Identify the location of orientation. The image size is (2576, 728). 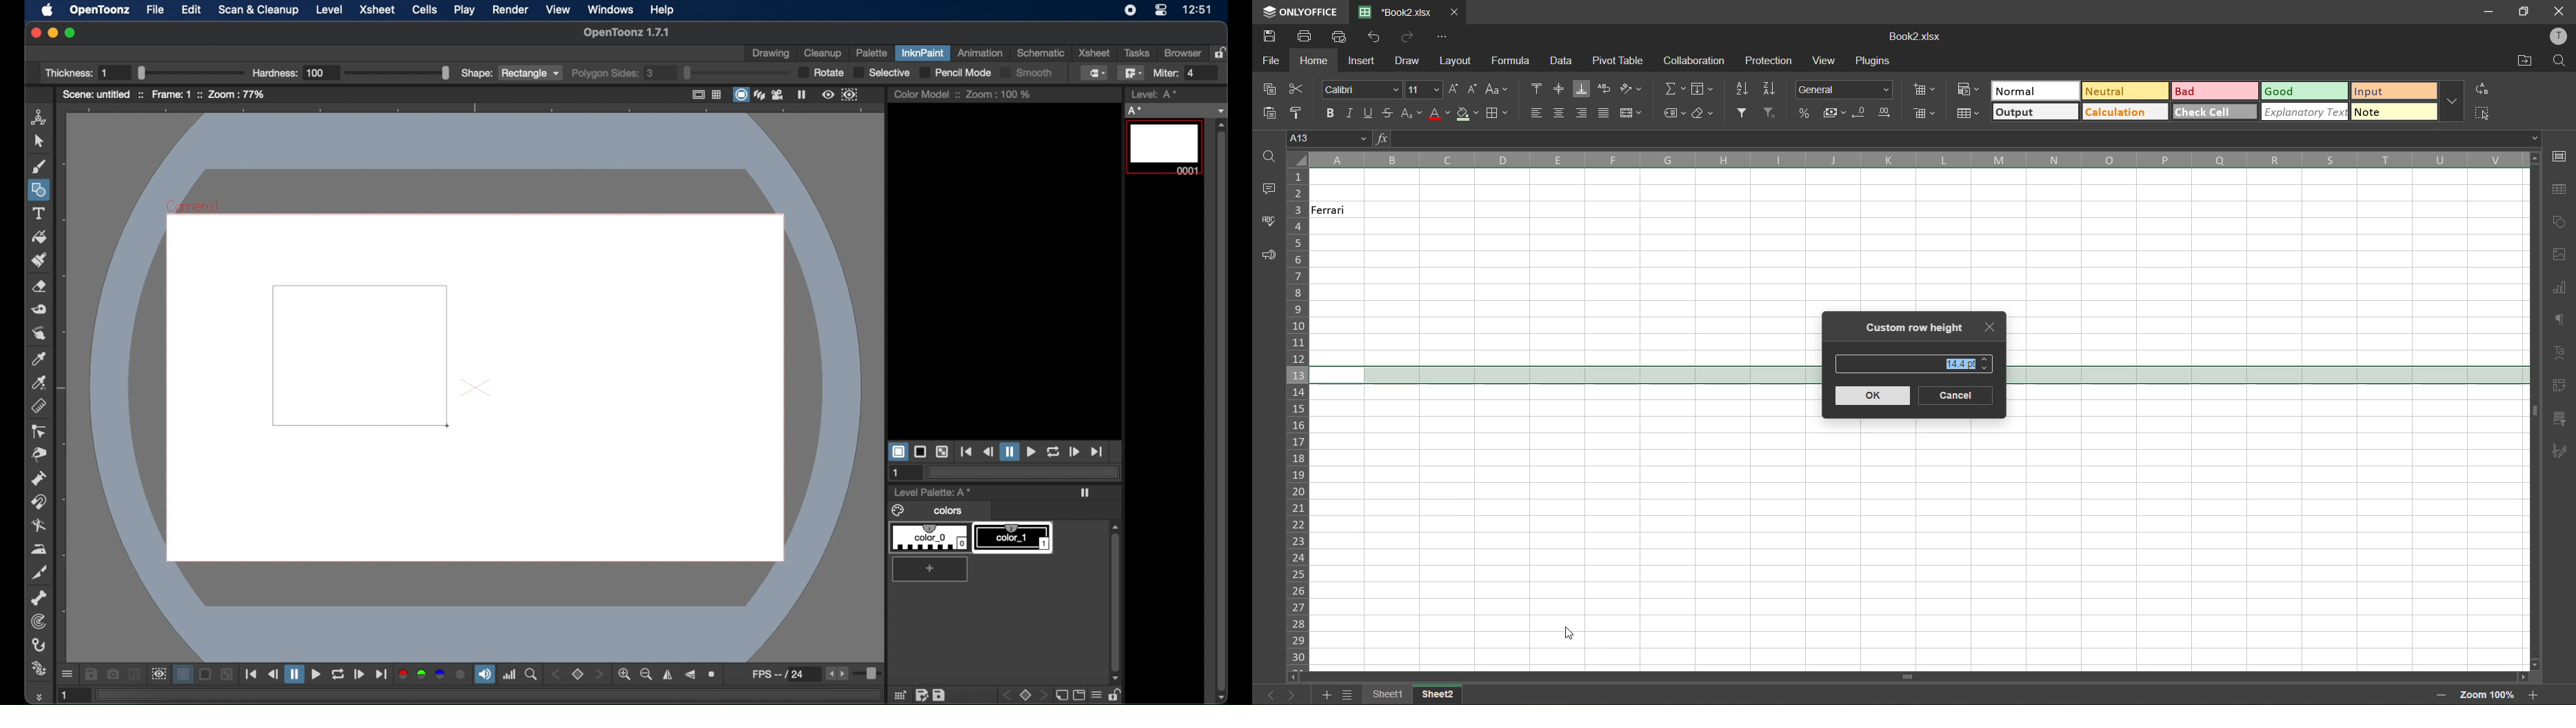
(1633, 88).